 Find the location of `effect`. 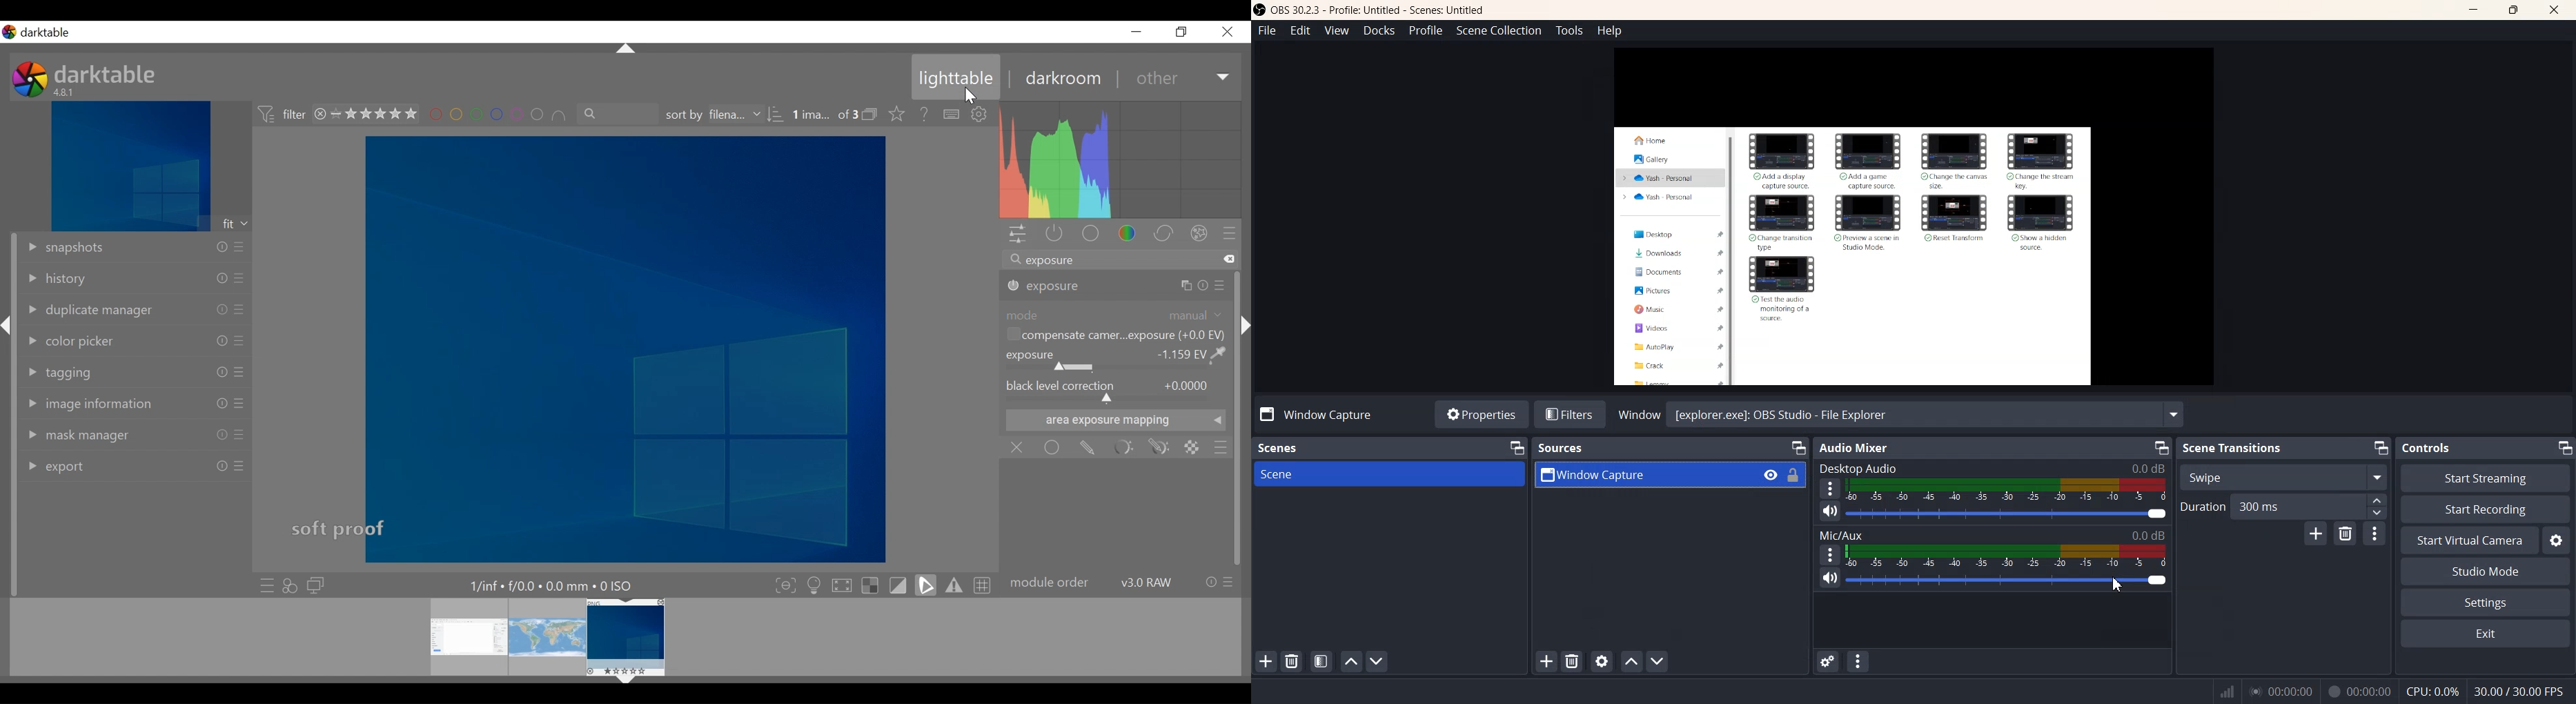

effect is located at coordinates (1200, 233).